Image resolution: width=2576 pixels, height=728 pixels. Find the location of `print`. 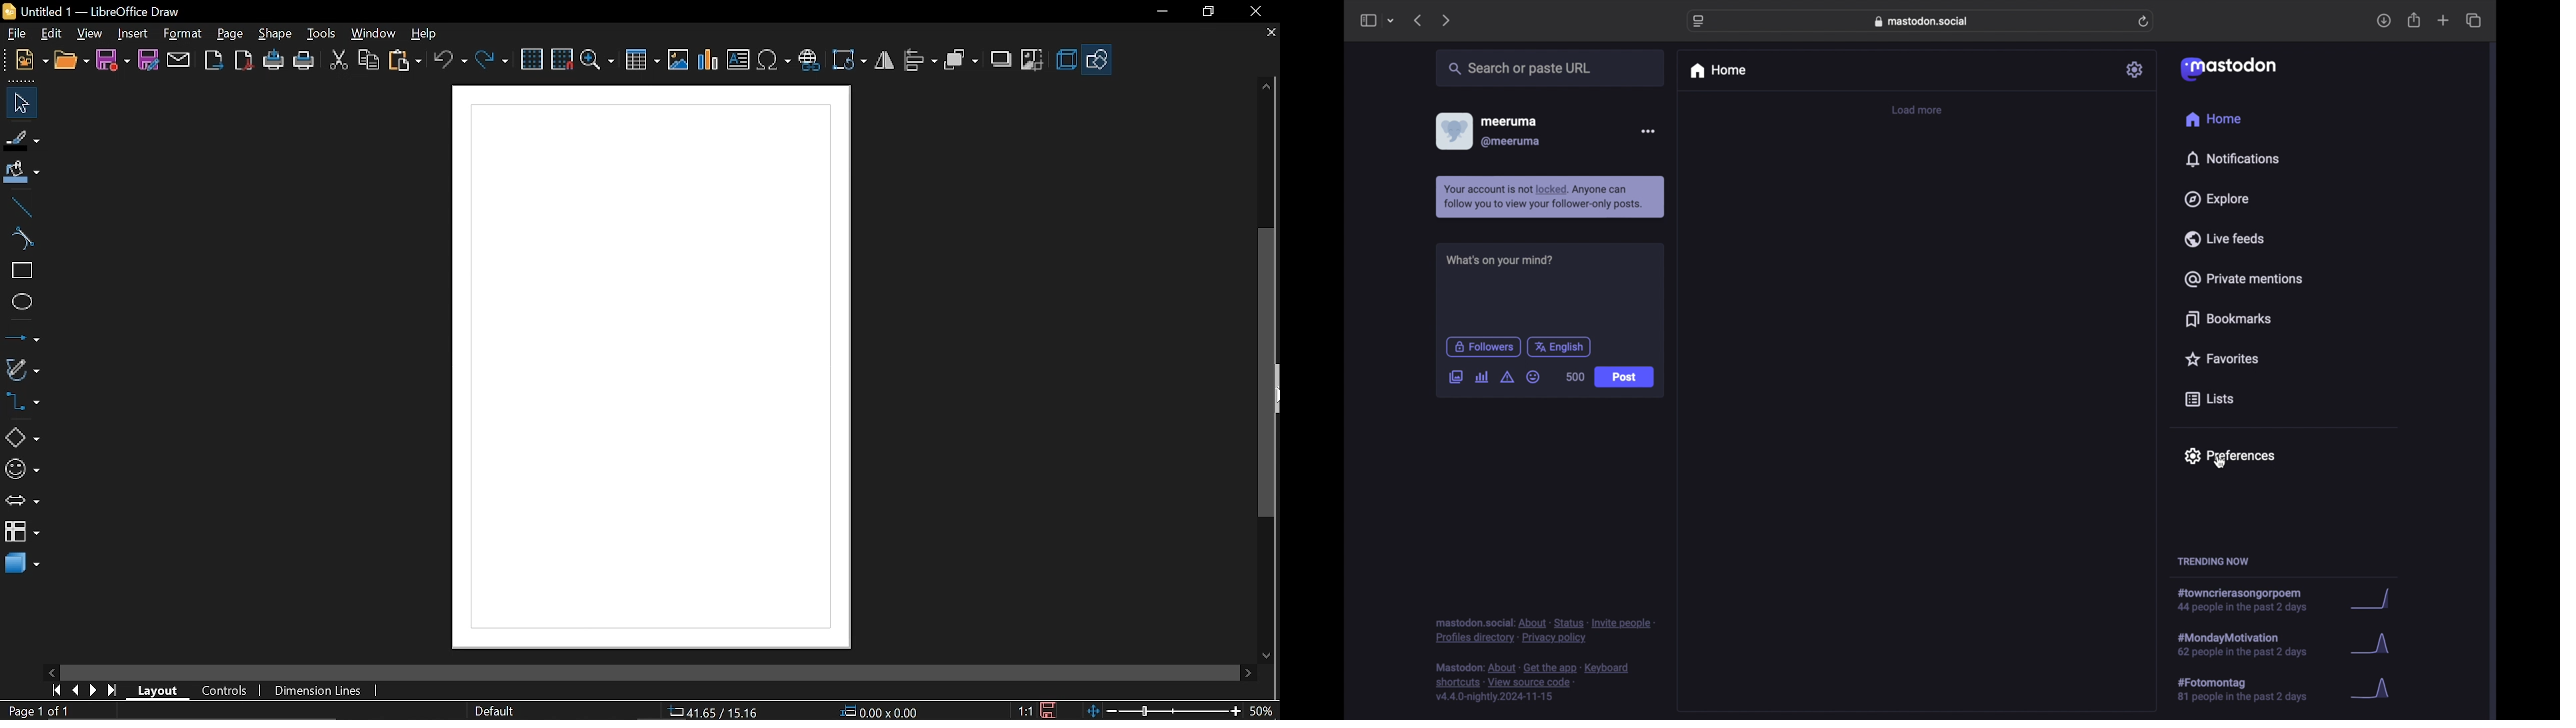

print is located at coordinates (302, 61).